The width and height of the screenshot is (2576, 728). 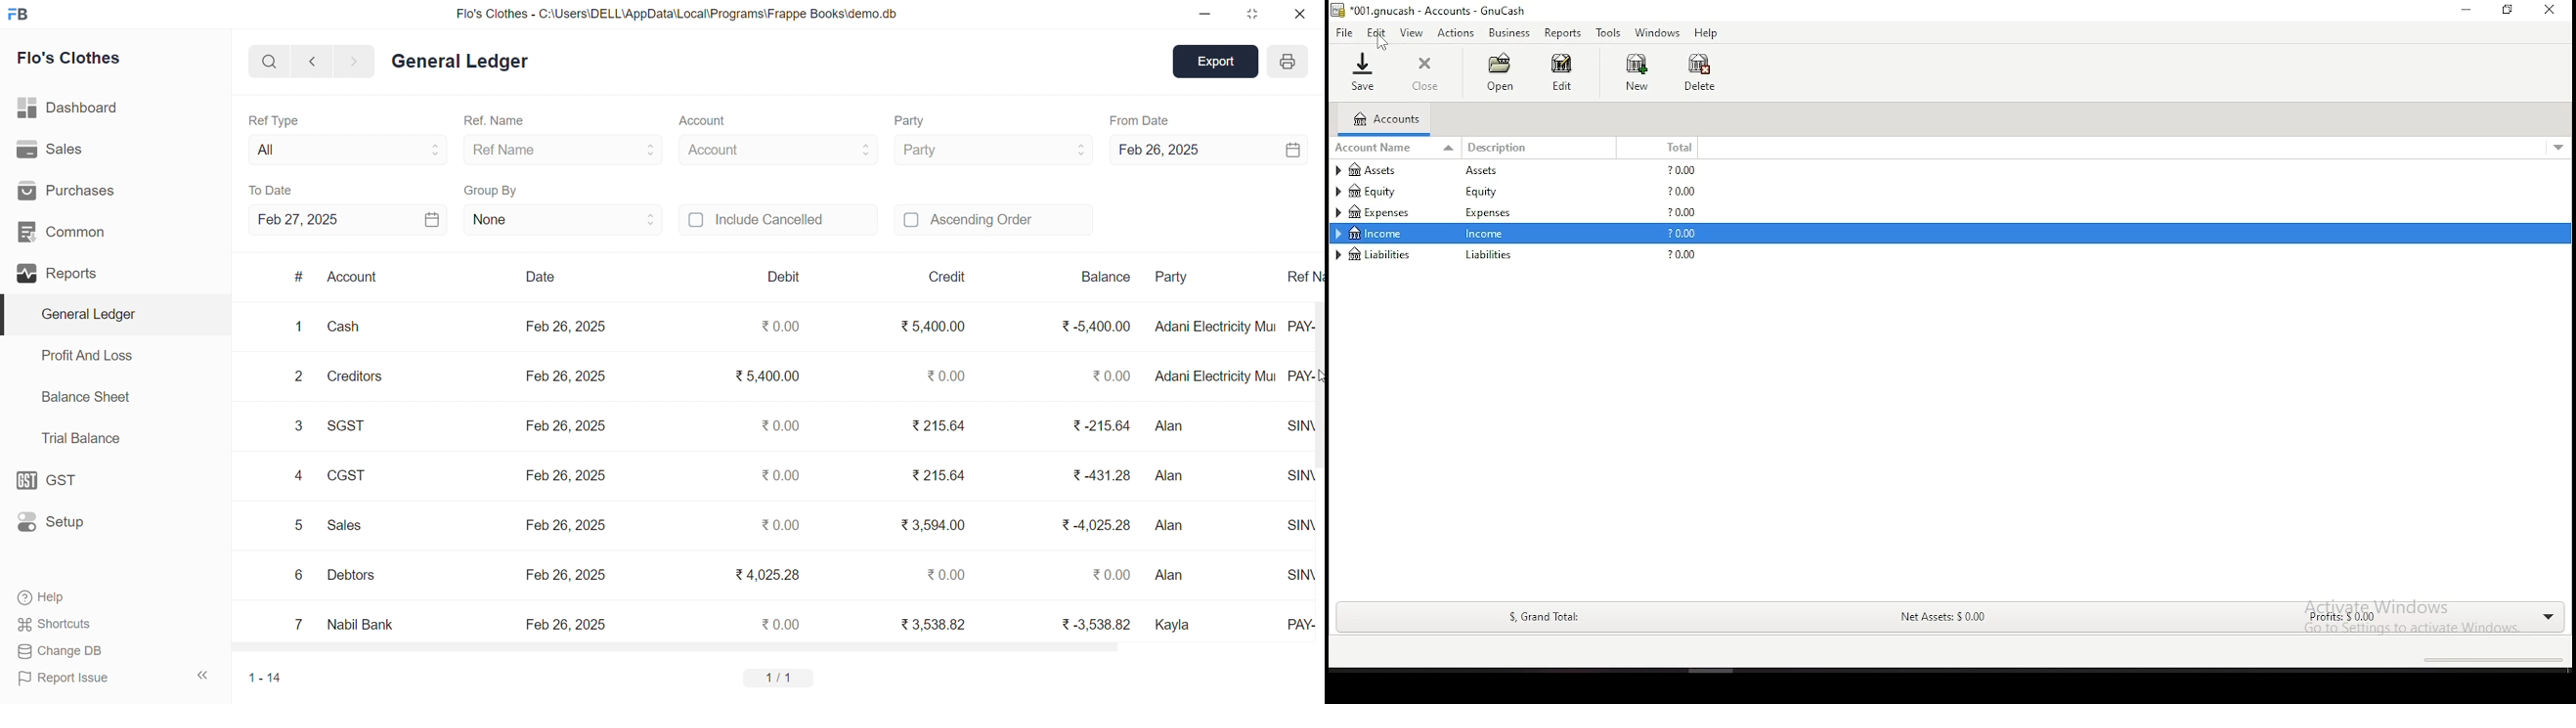 I want to click on Feb 26, 2025, so click(x=564, y=574).